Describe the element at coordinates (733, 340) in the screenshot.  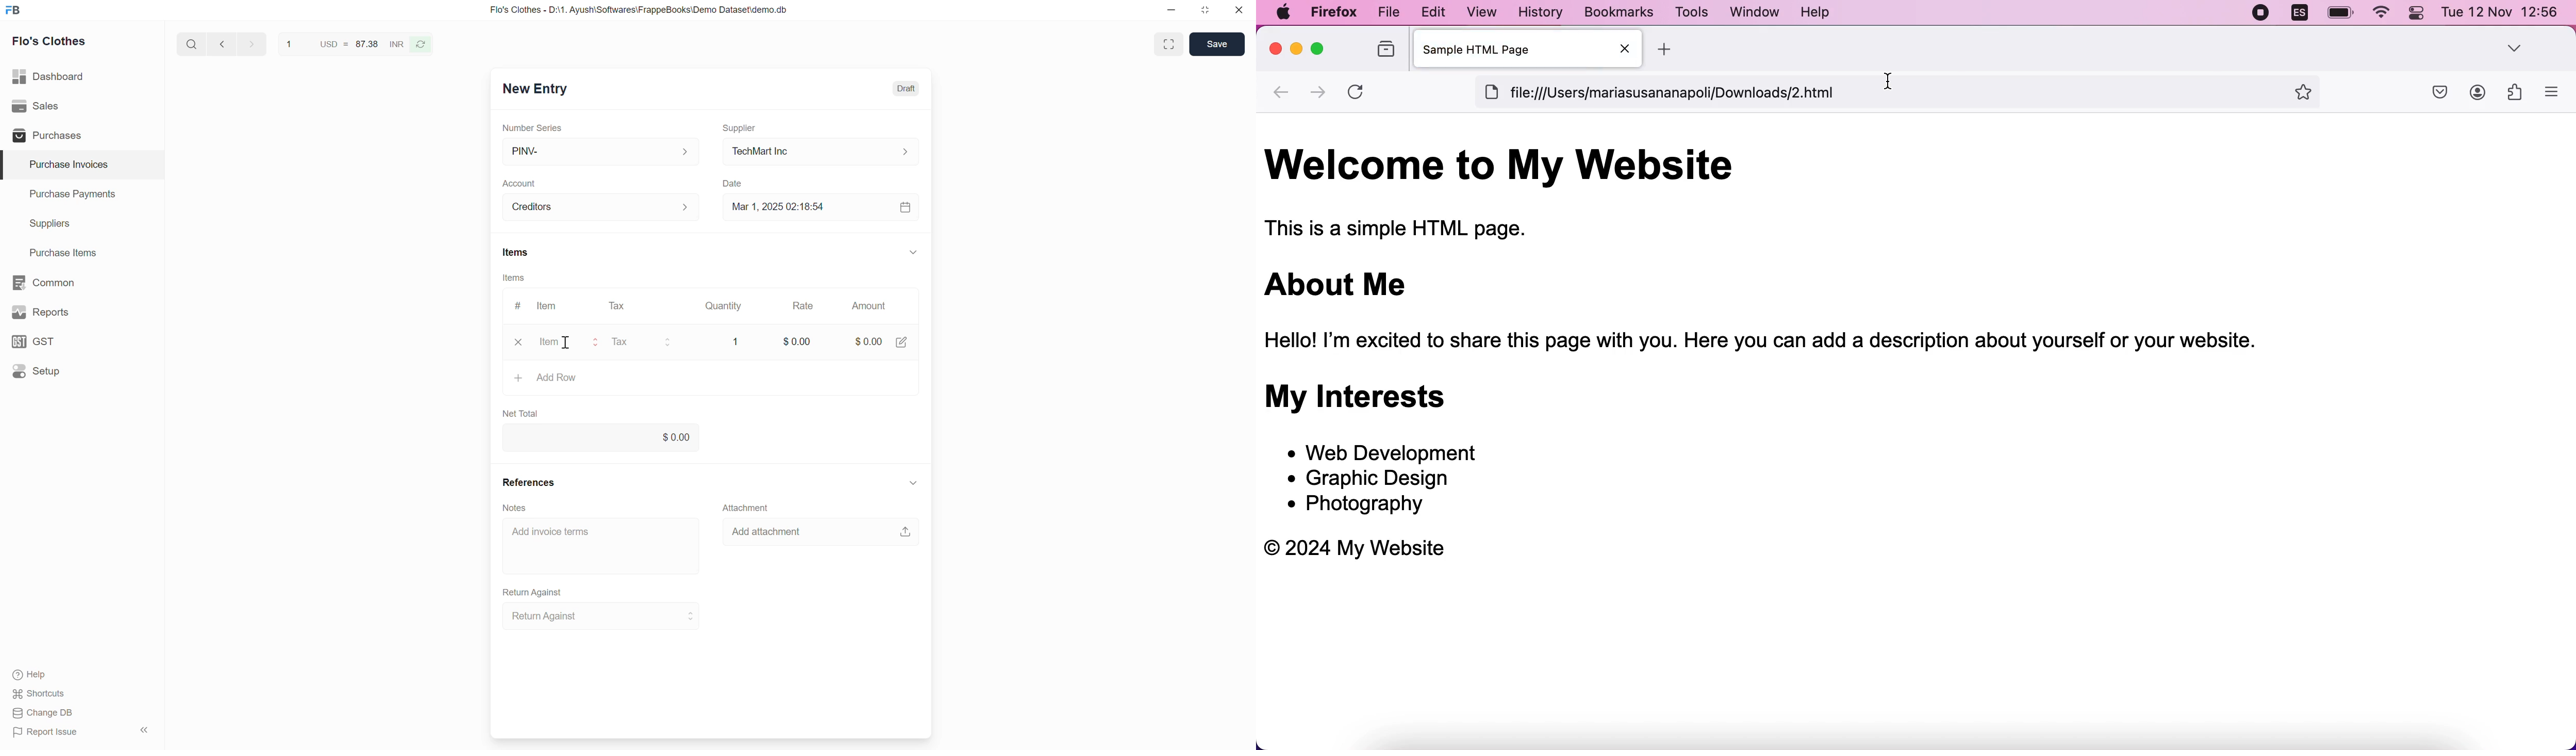
I see `1` at that location.